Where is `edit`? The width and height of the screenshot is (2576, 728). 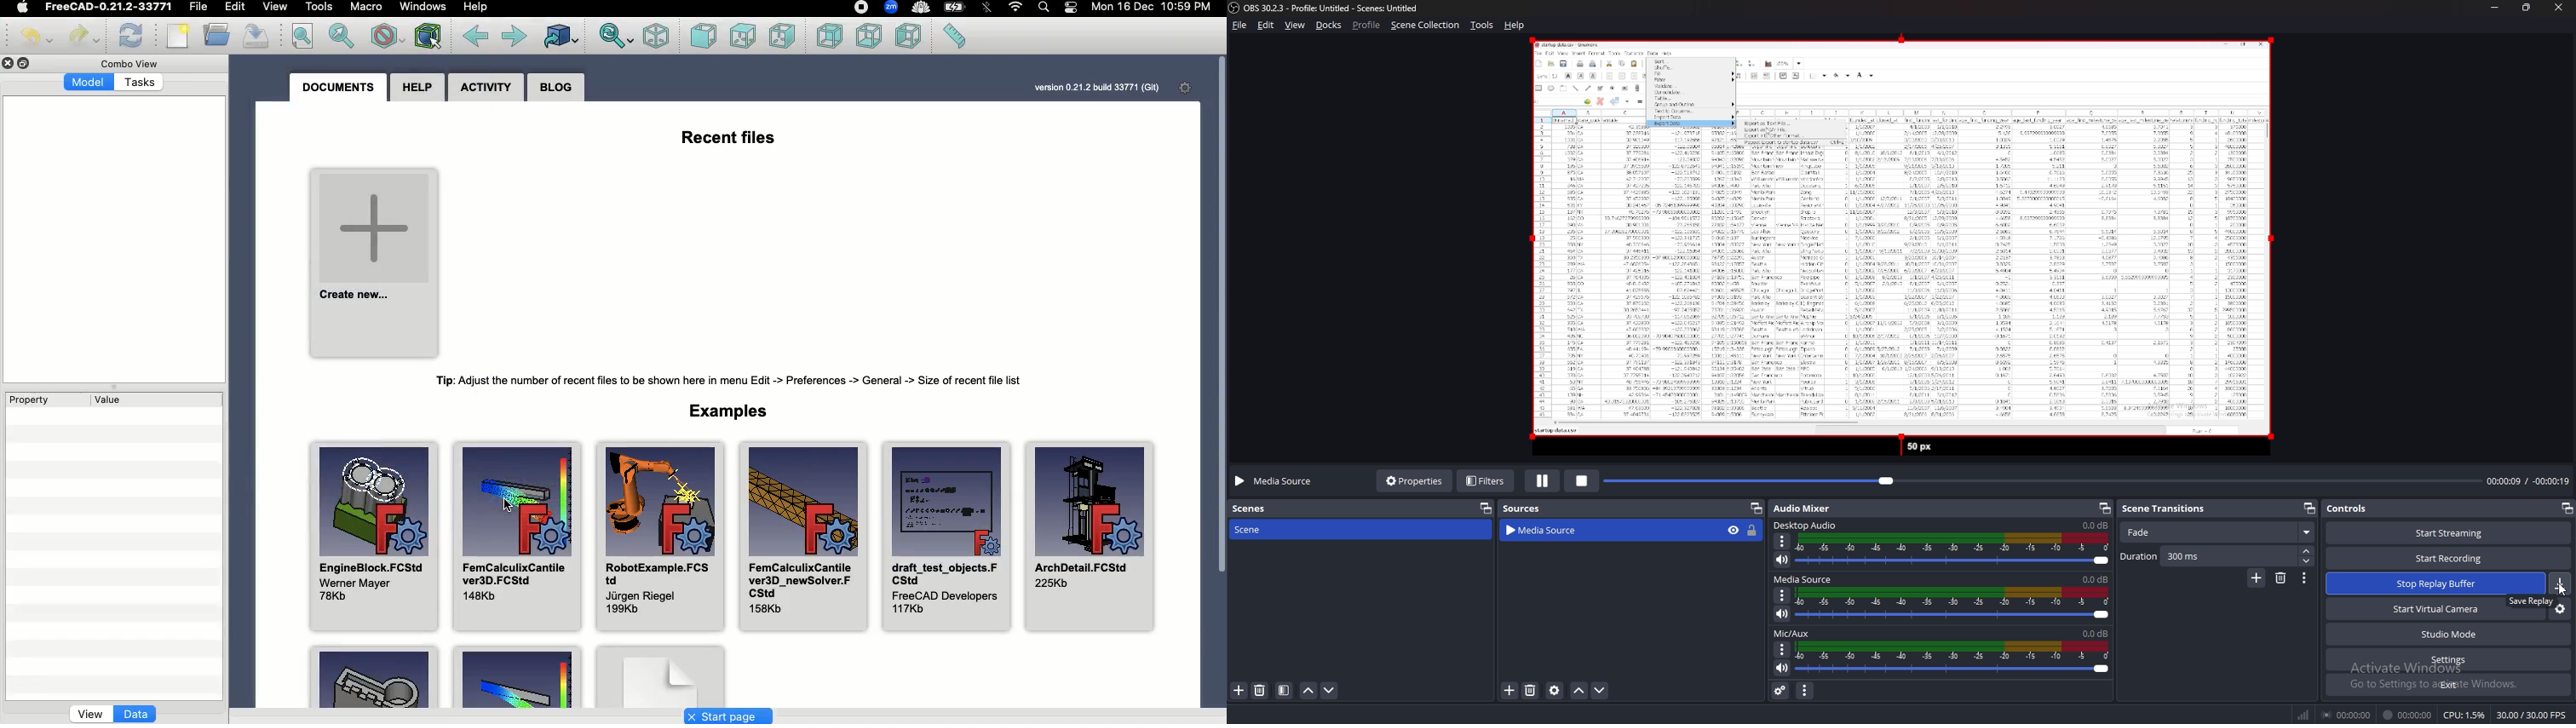 edit is located at coordinates (1267, 25).